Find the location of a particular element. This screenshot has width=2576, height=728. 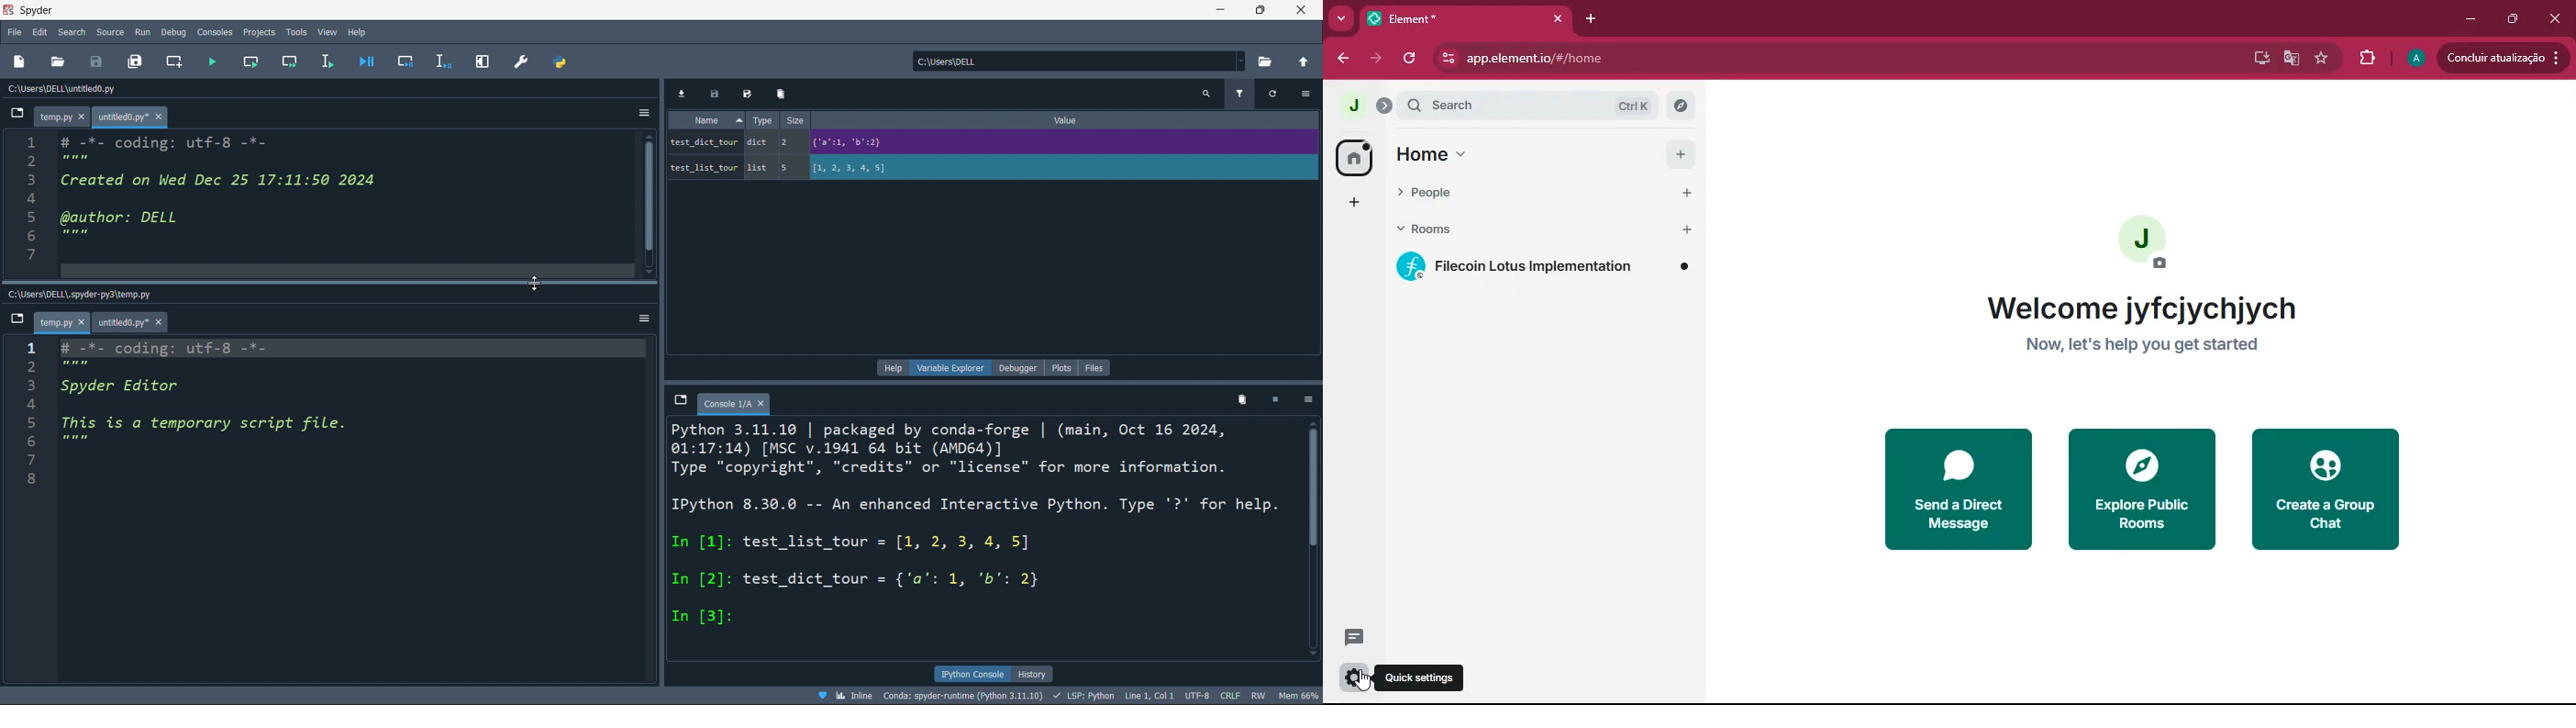

maximize is located at coordinates (2514, 18).